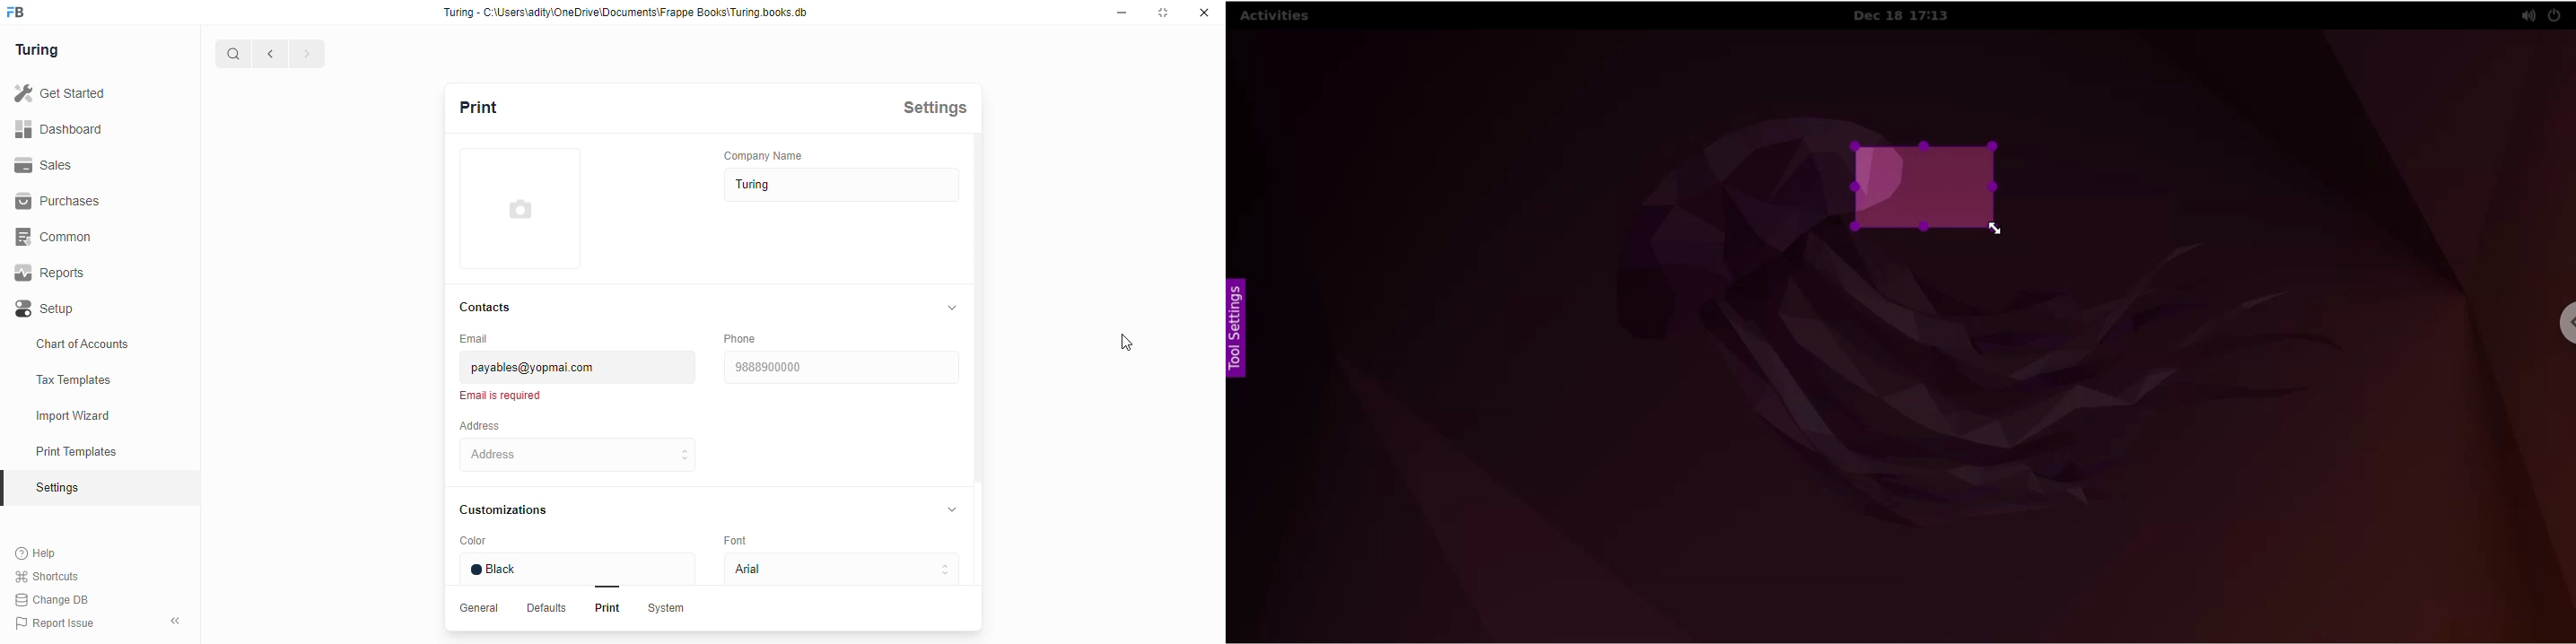  I want to click on Print, so click(604, 610).